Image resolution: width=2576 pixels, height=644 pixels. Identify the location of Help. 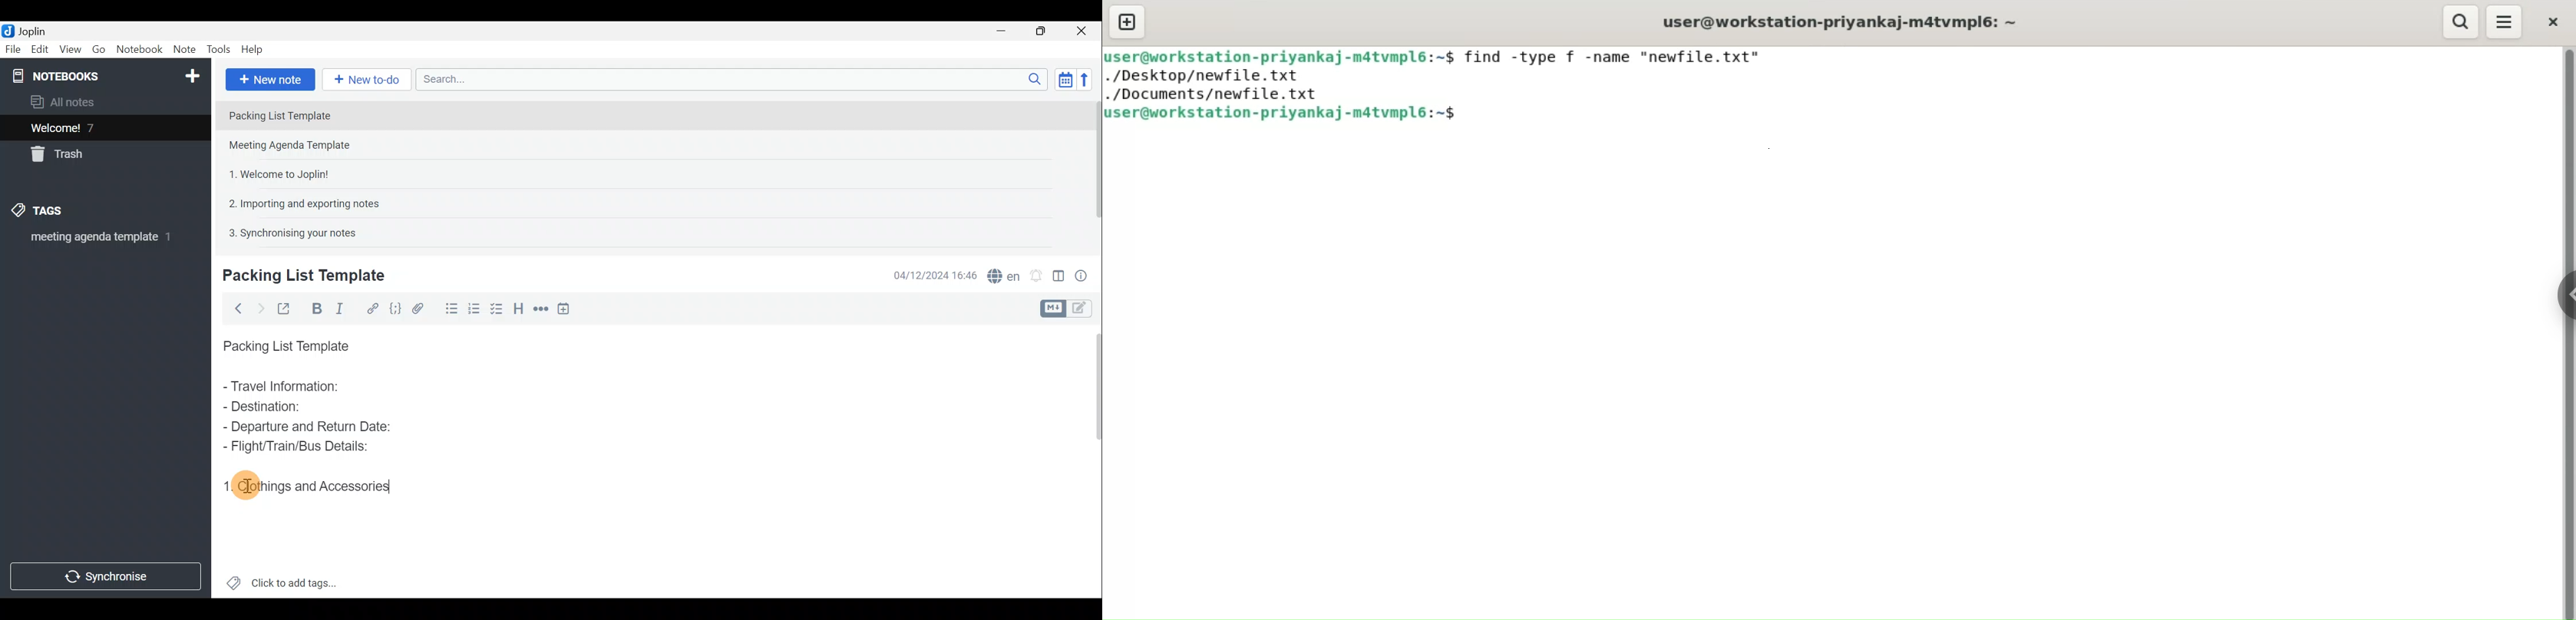
(254, 51).